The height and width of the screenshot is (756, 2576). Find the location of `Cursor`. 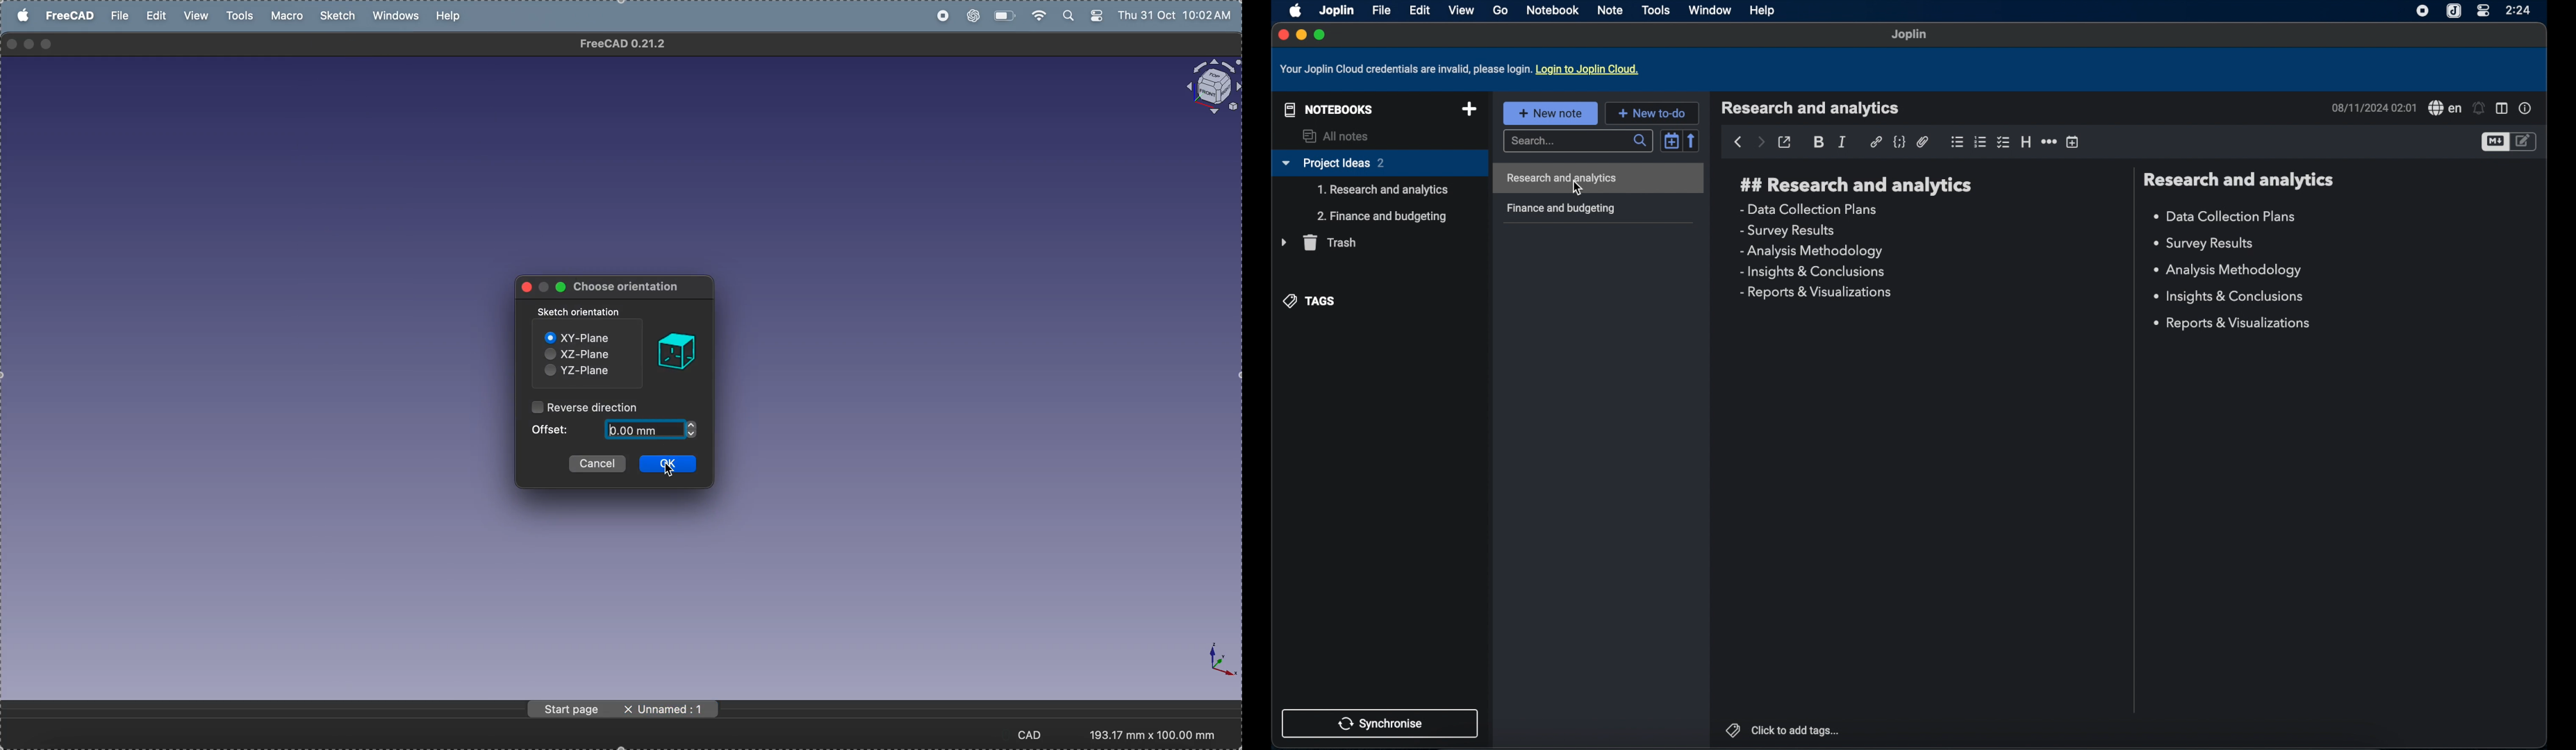

Cursor is located at coordinates (669, 472).